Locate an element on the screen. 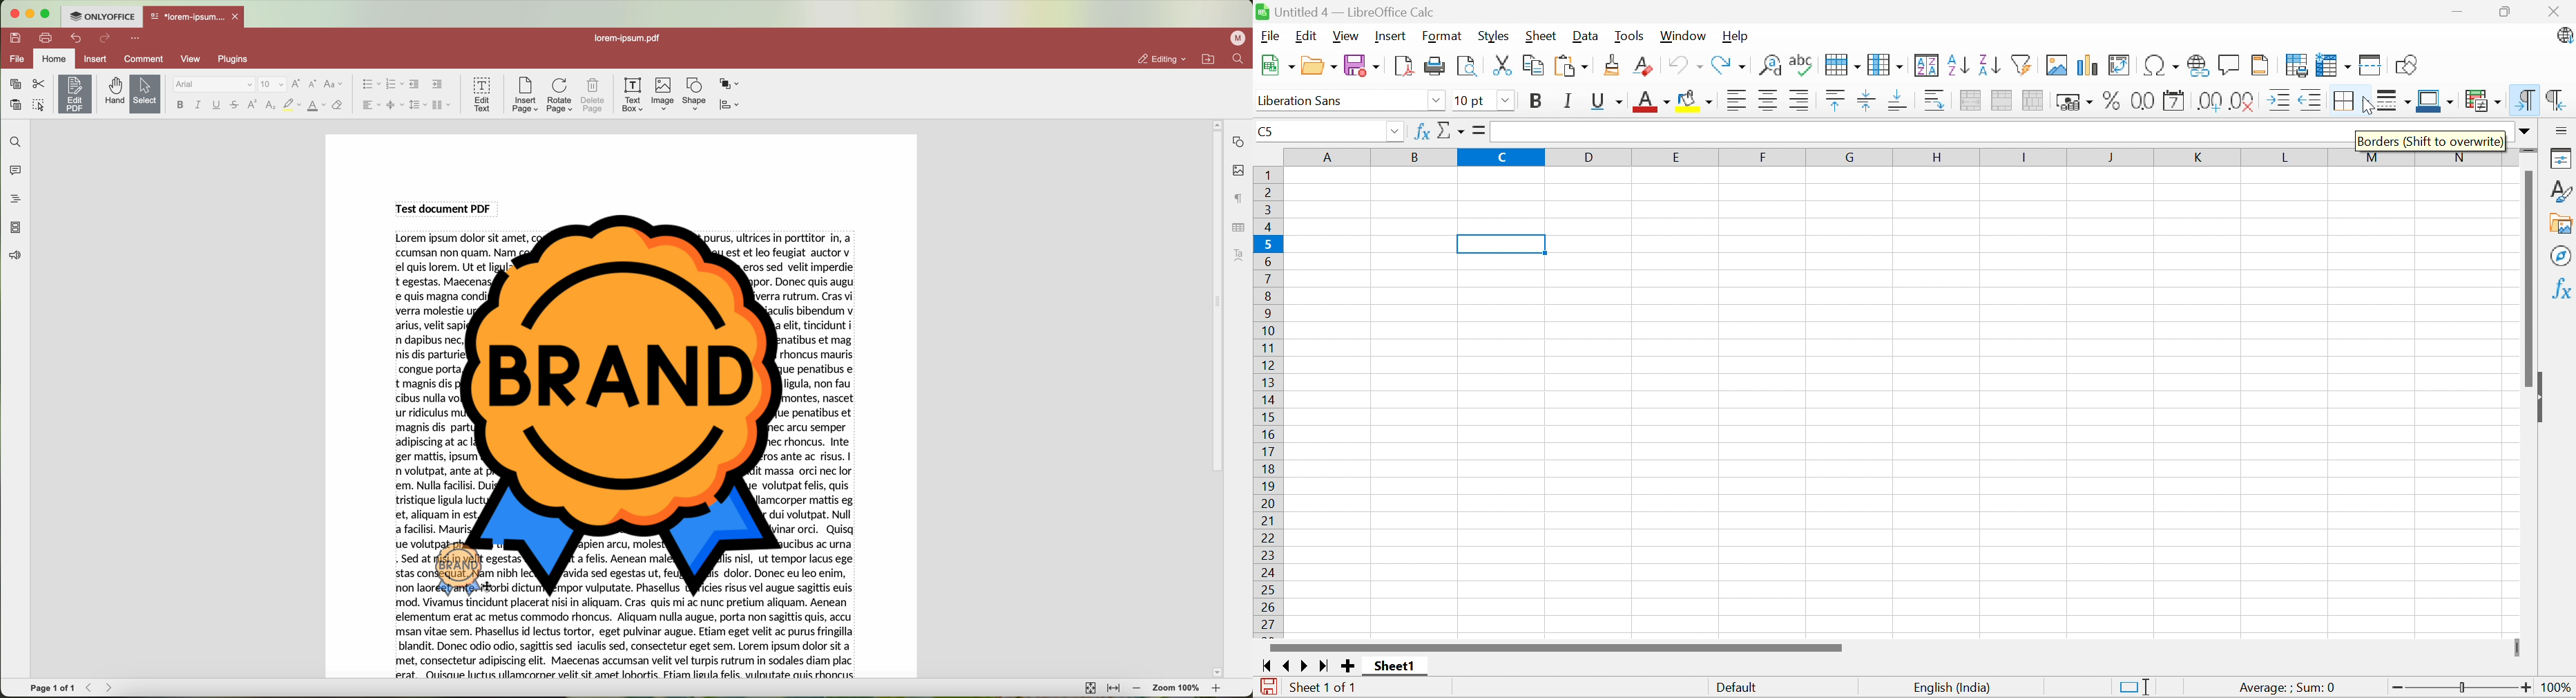  Sort is located at coordinates (1928, 66).